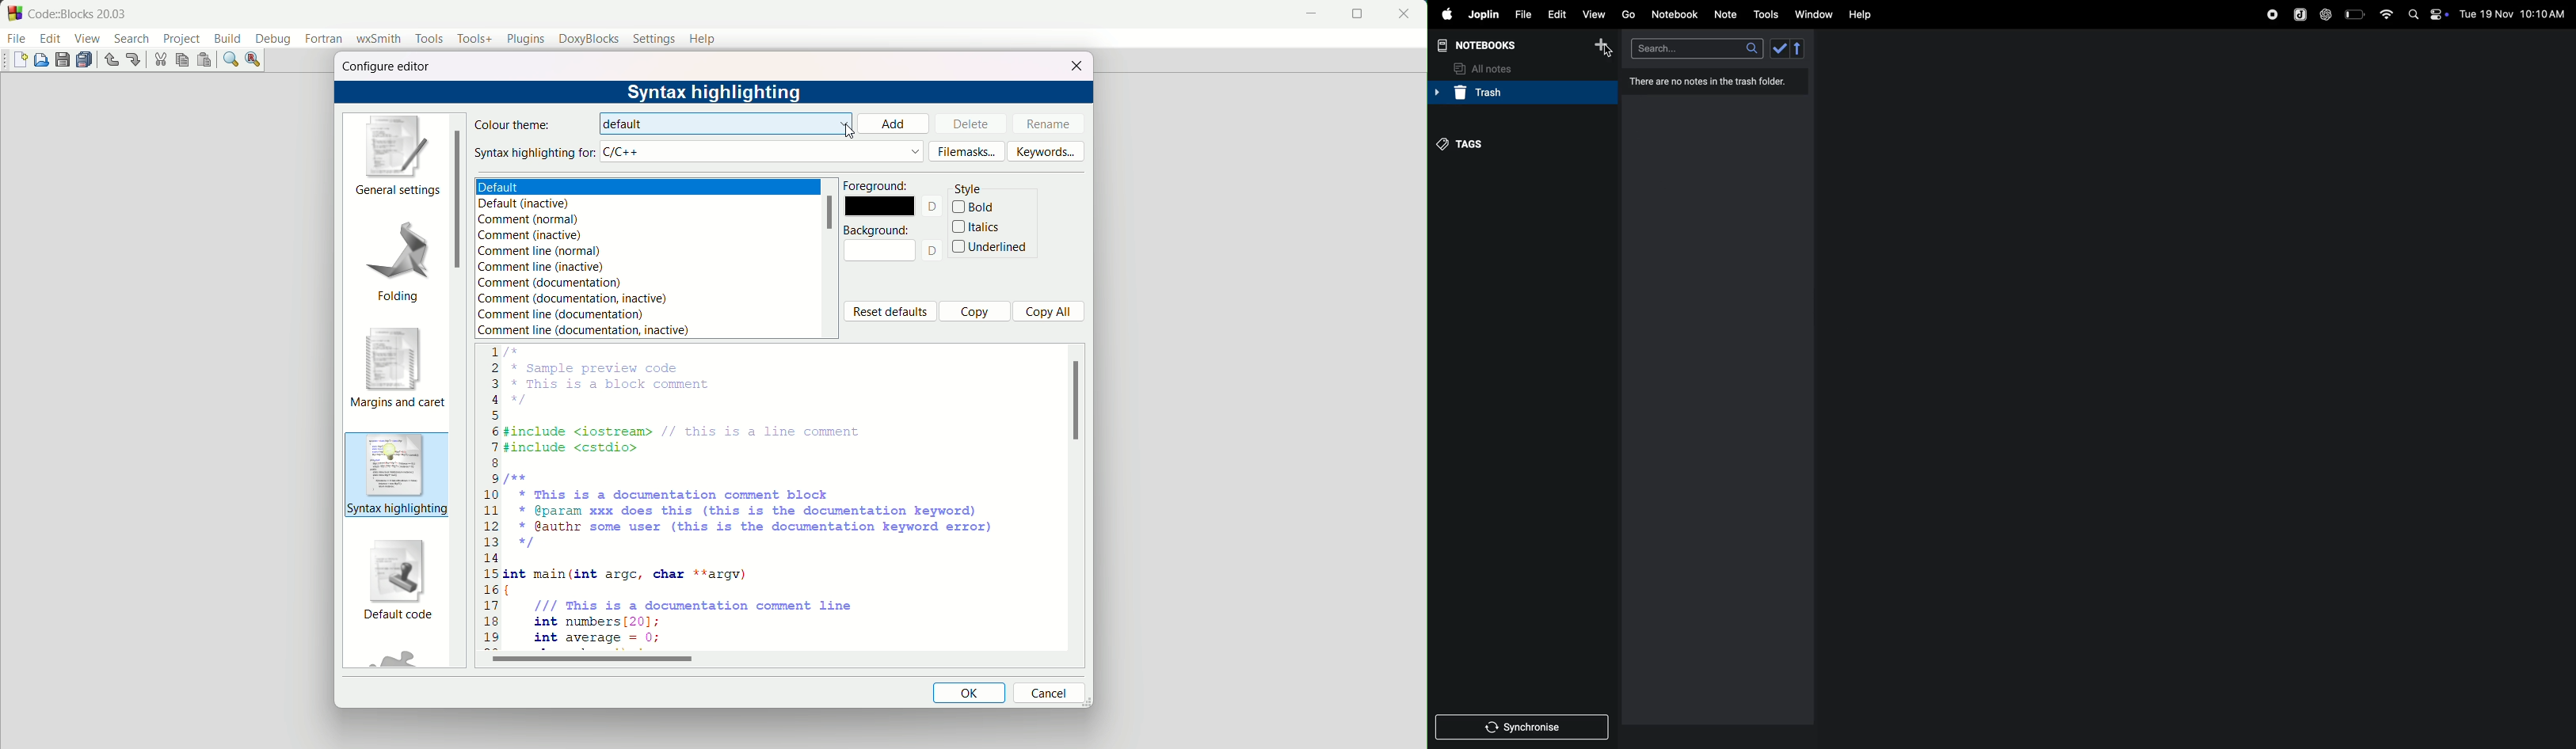 Image resolution: width=2576 pixels, height=756 pixels. I want to click on view, so click(88, 39).